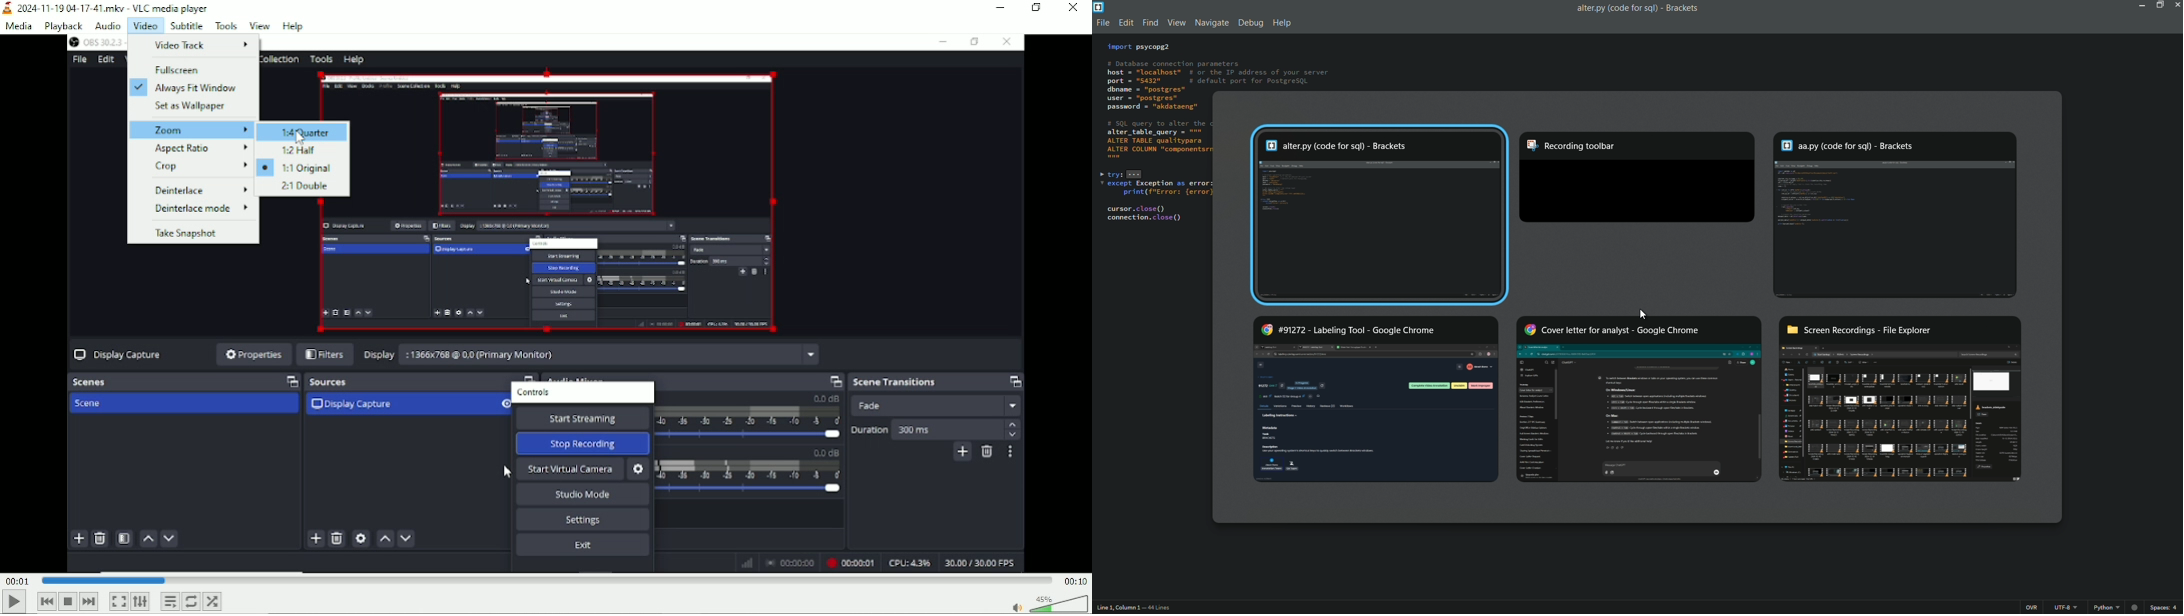 This screenshot has width=2184, height=616. I want to click on previous, so click(46, 602).